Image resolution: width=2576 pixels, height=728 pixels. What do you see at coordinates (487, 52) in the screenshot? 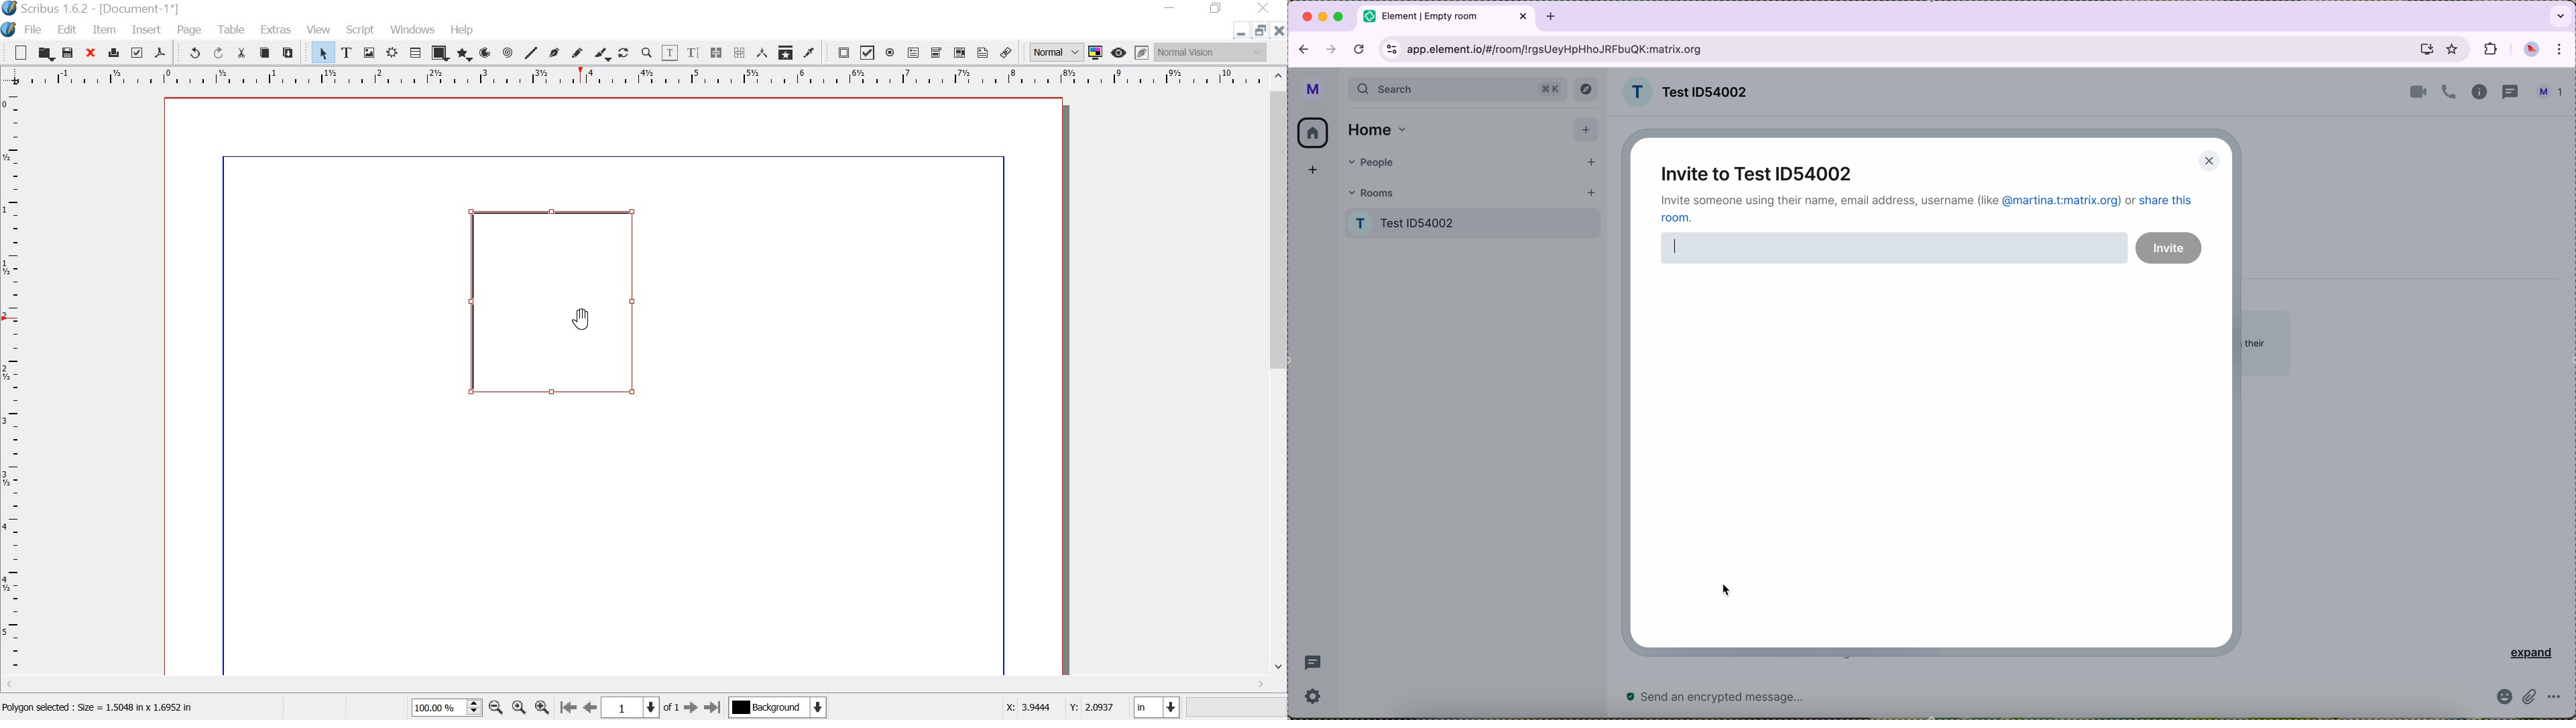
I see `arc` at bounding box center [487, 52].